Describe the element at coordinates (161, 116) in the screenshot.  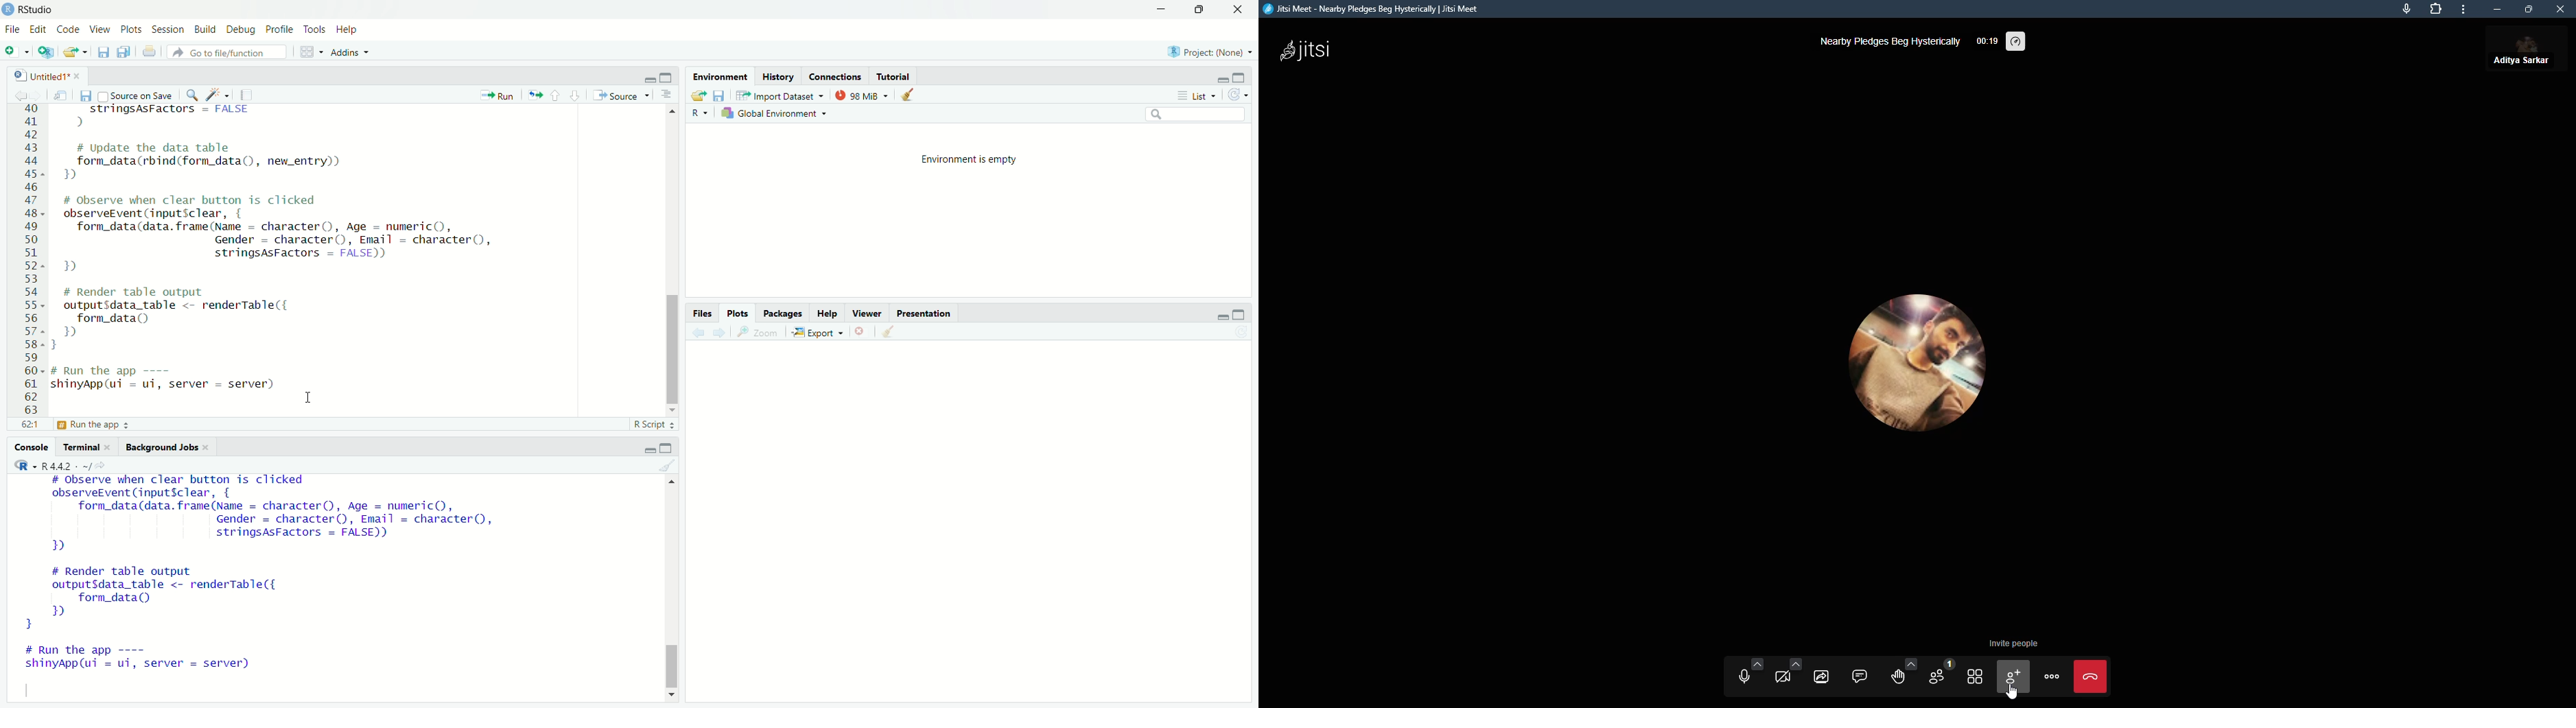
I see `string code` at that location.